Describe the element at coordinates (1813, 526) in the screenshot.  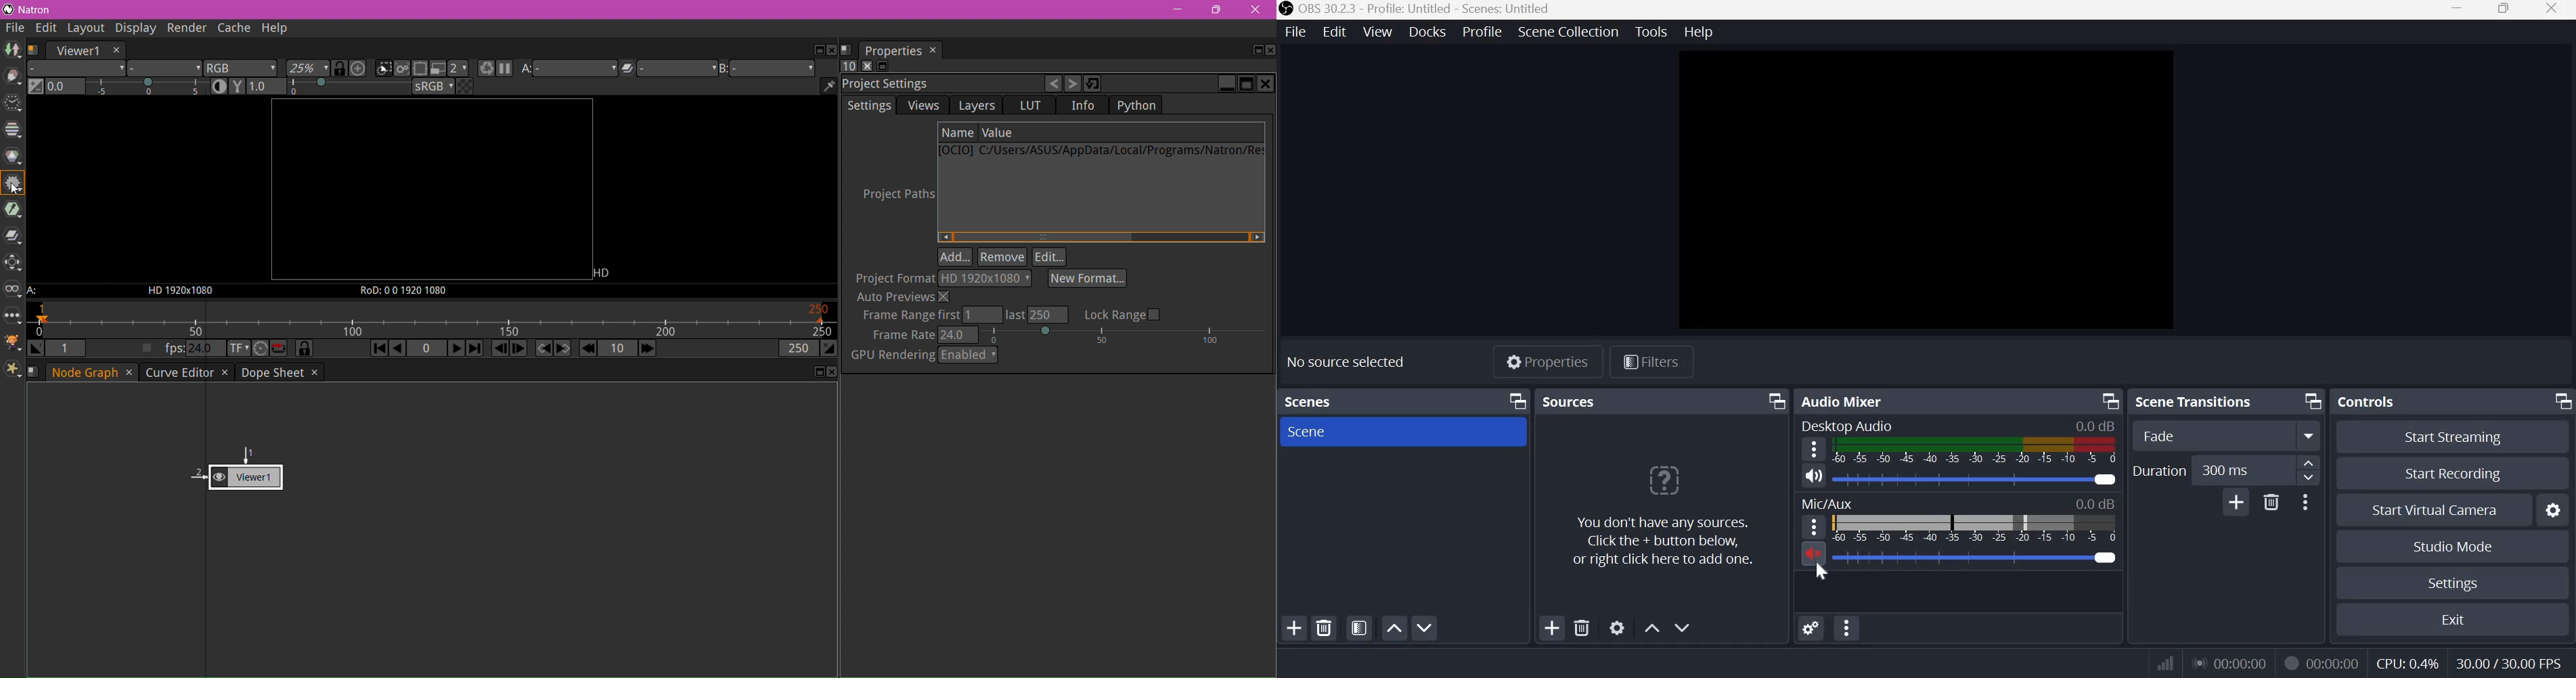
I see `hamburger menu` at that location.